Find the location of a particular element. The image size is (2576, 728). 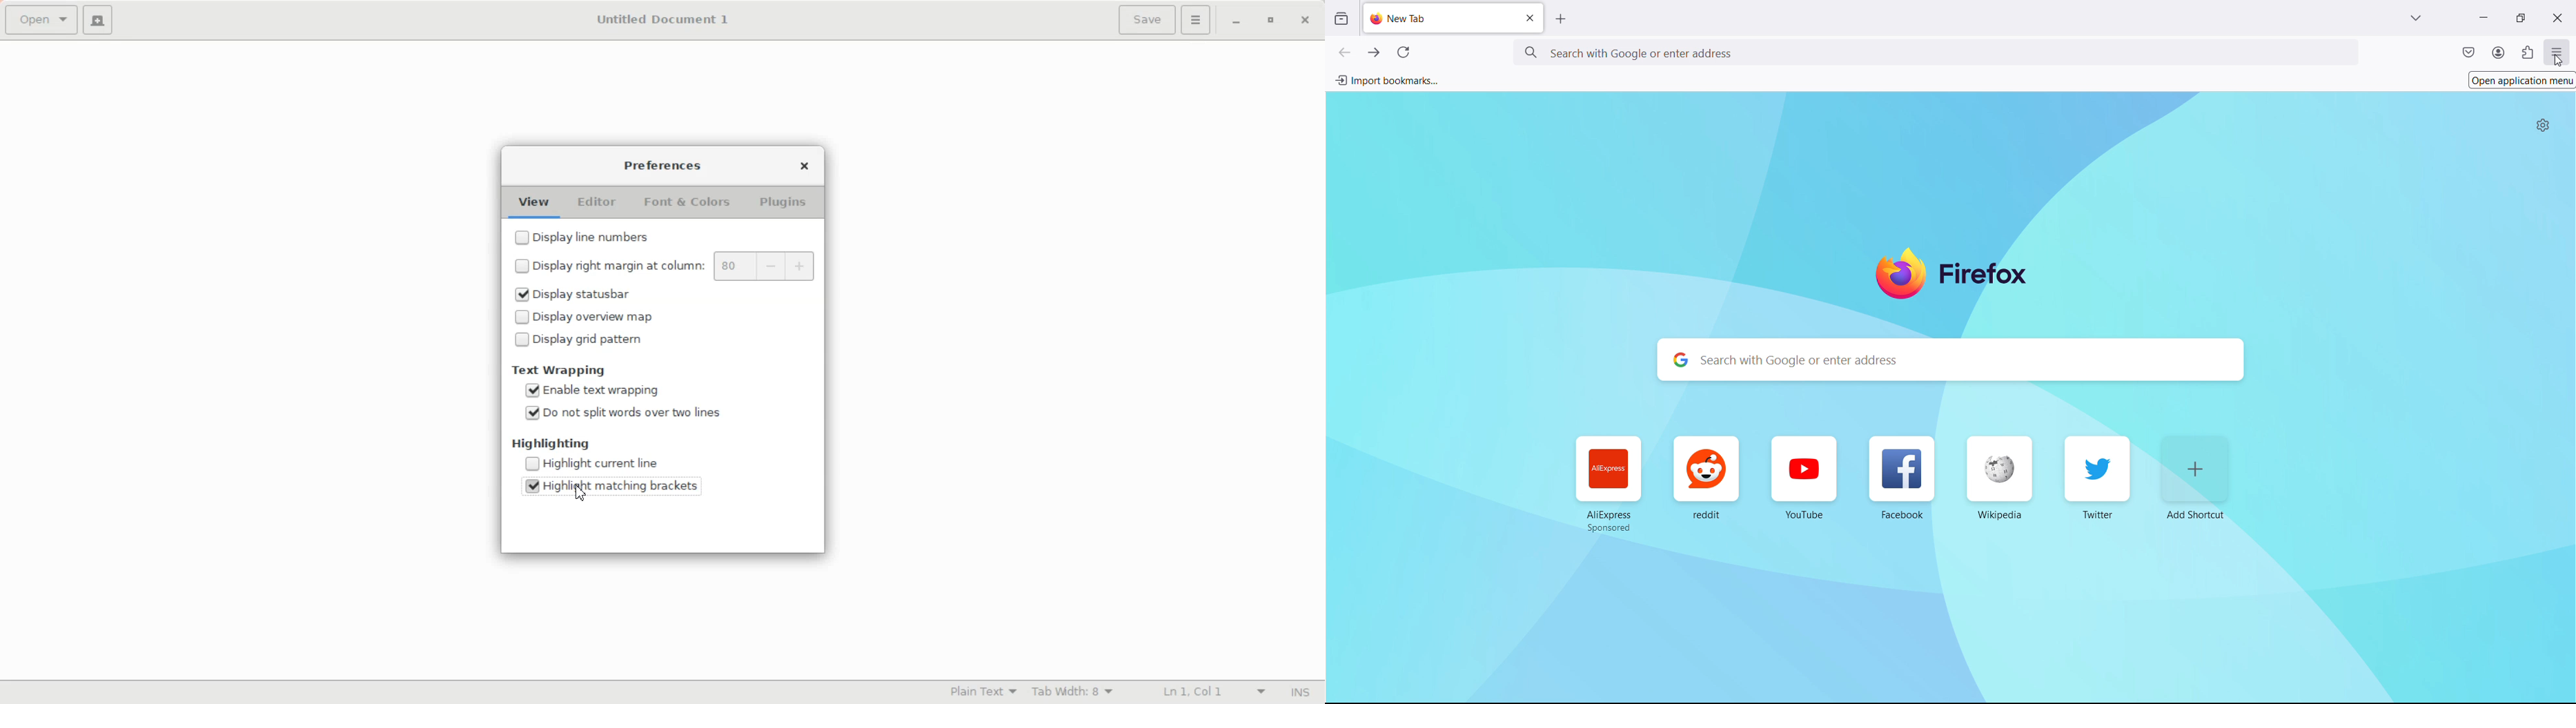

extensions is located at coordinates (2527, 52).